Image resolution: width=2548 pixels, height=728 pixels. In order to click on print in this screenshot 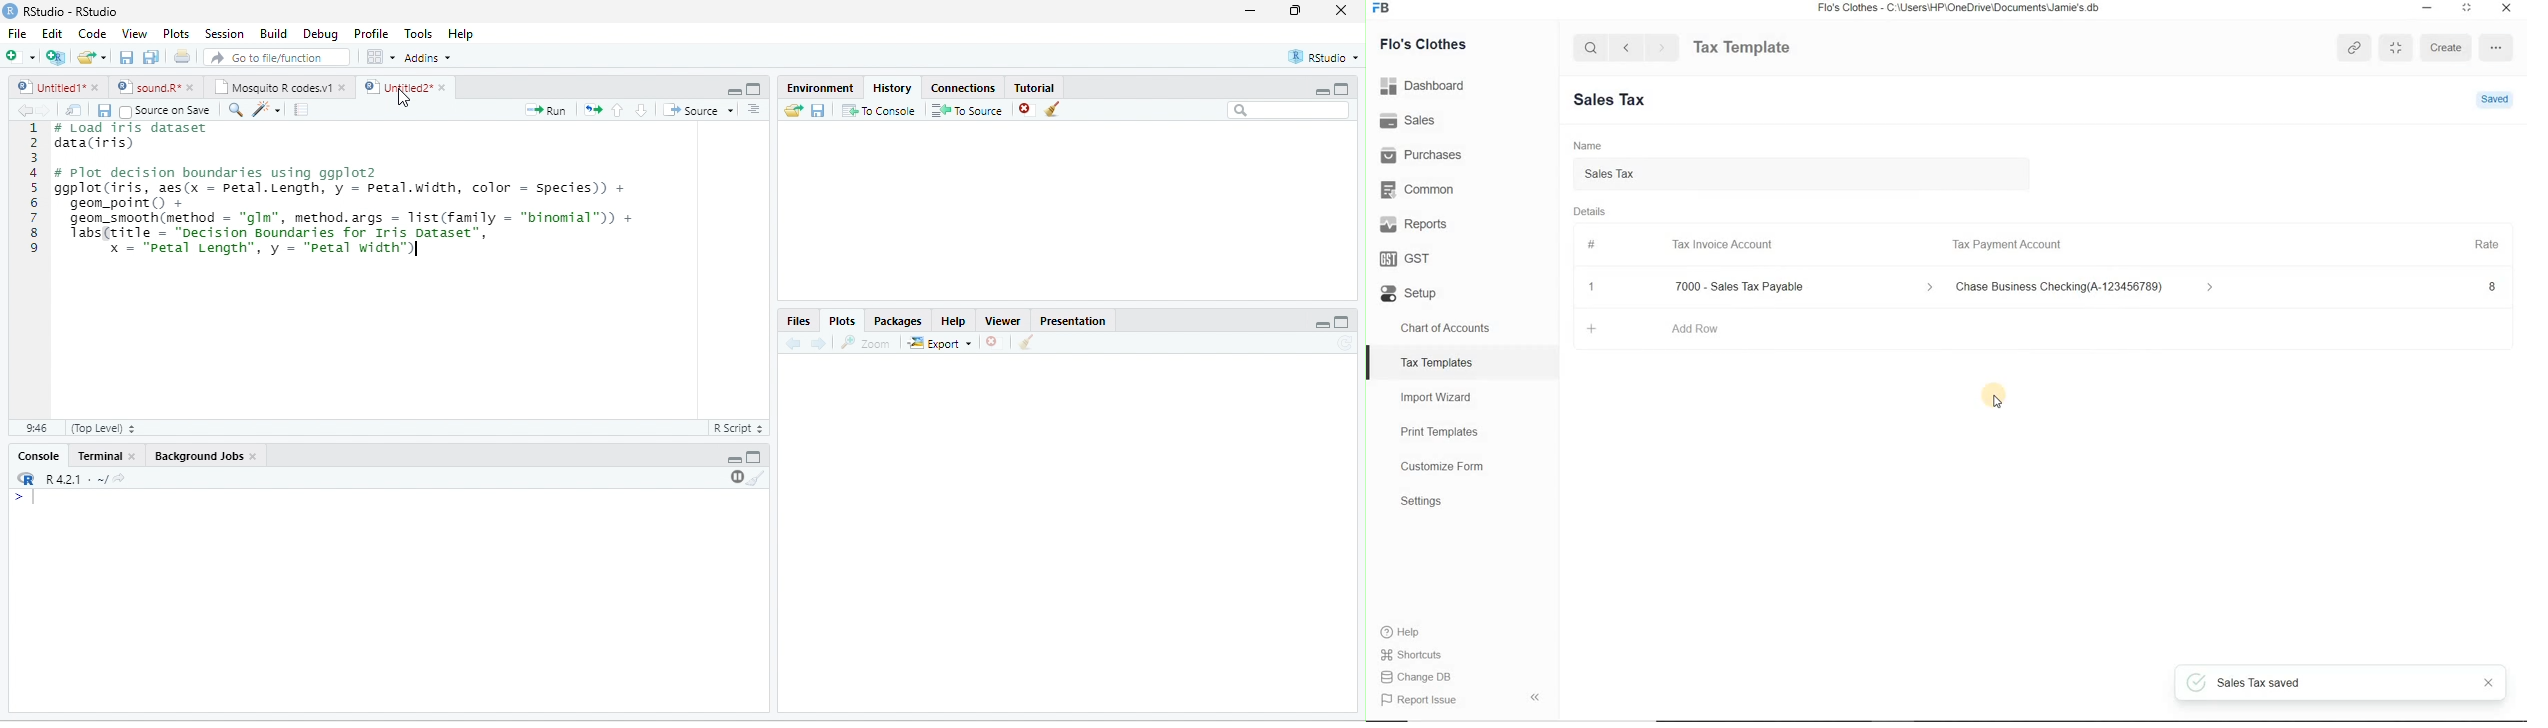, I will do `click(181, 56)`.